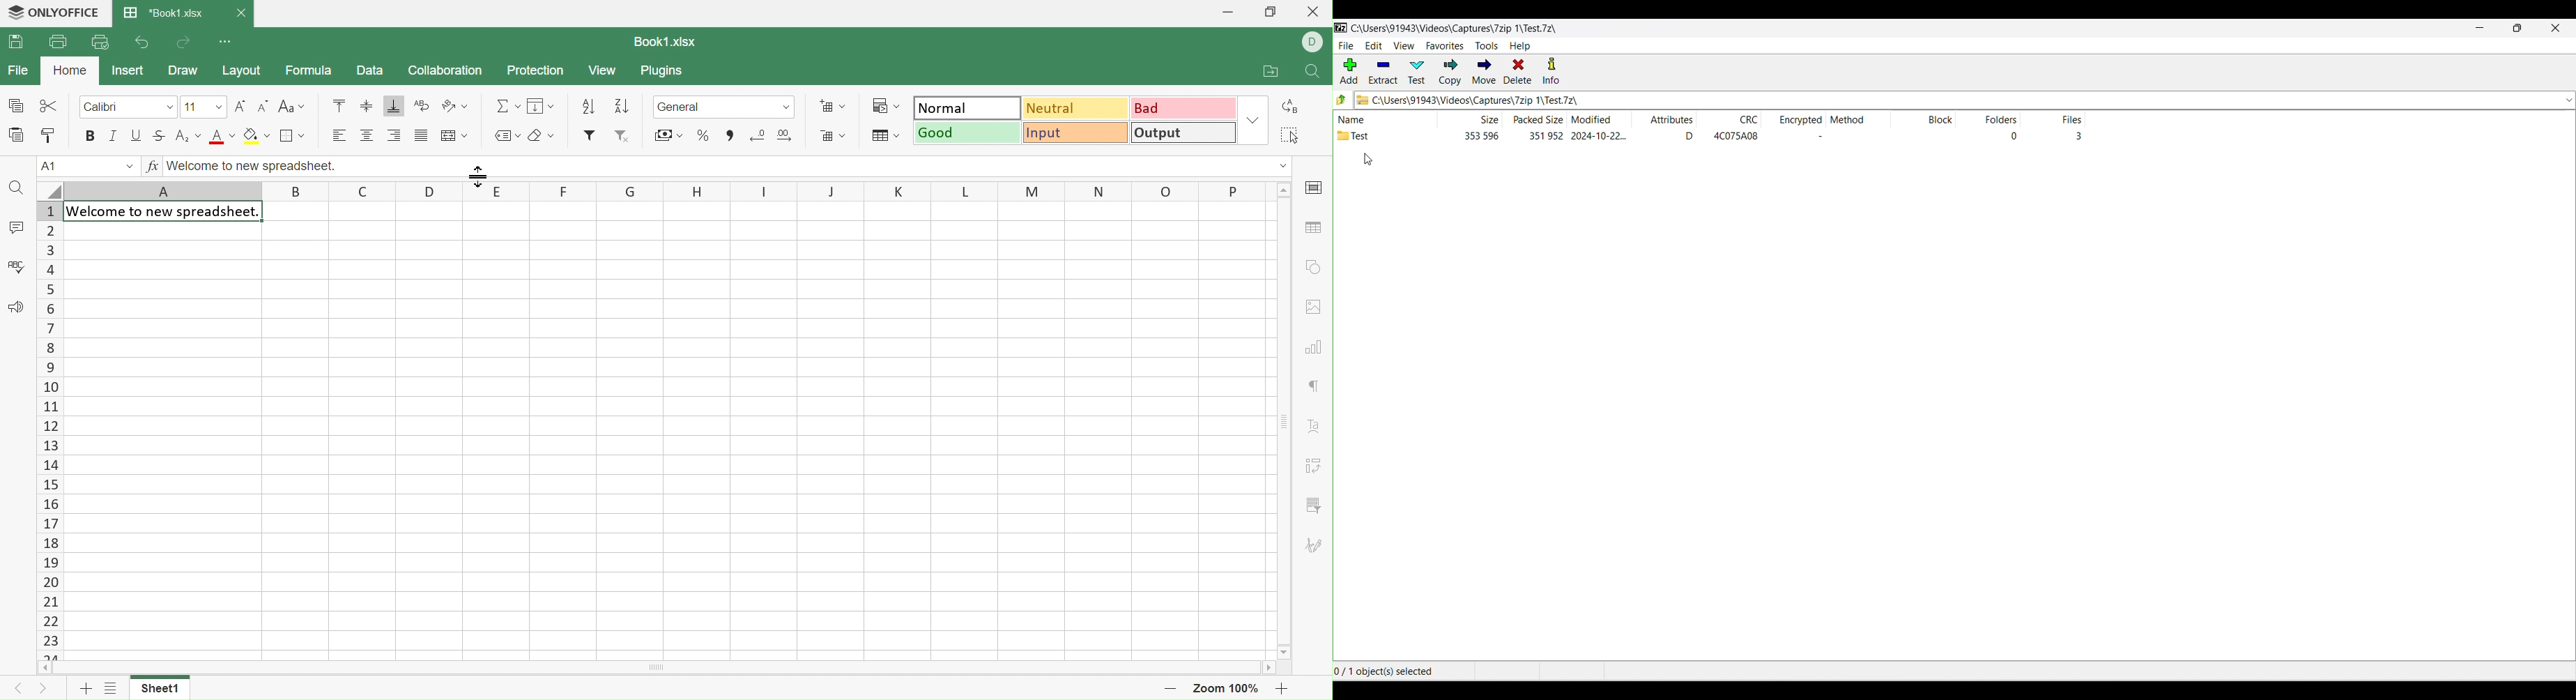 The width and height of the screenshot is (2576, 700). What do you see at coordinates (1186, 107) in the screenshot?
I see `Bad` at bounding box center [1186, 107].